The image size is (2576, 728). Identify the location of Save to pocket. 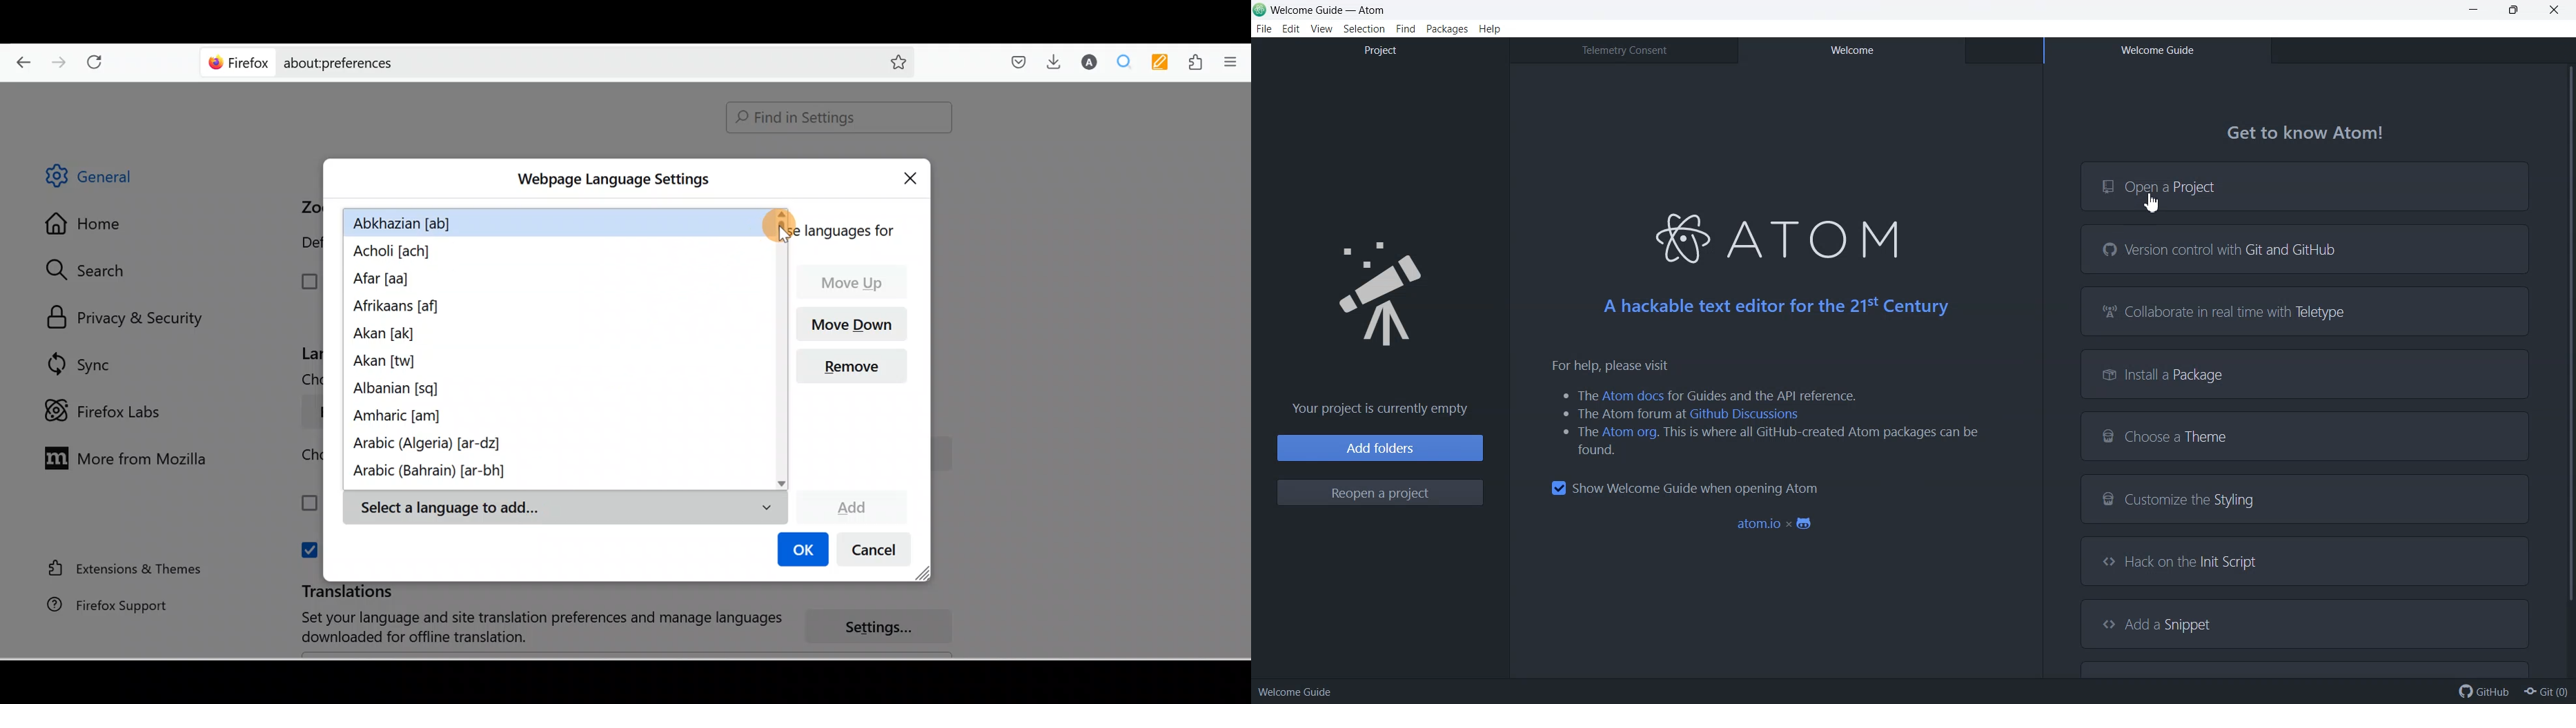
(1014, 63).